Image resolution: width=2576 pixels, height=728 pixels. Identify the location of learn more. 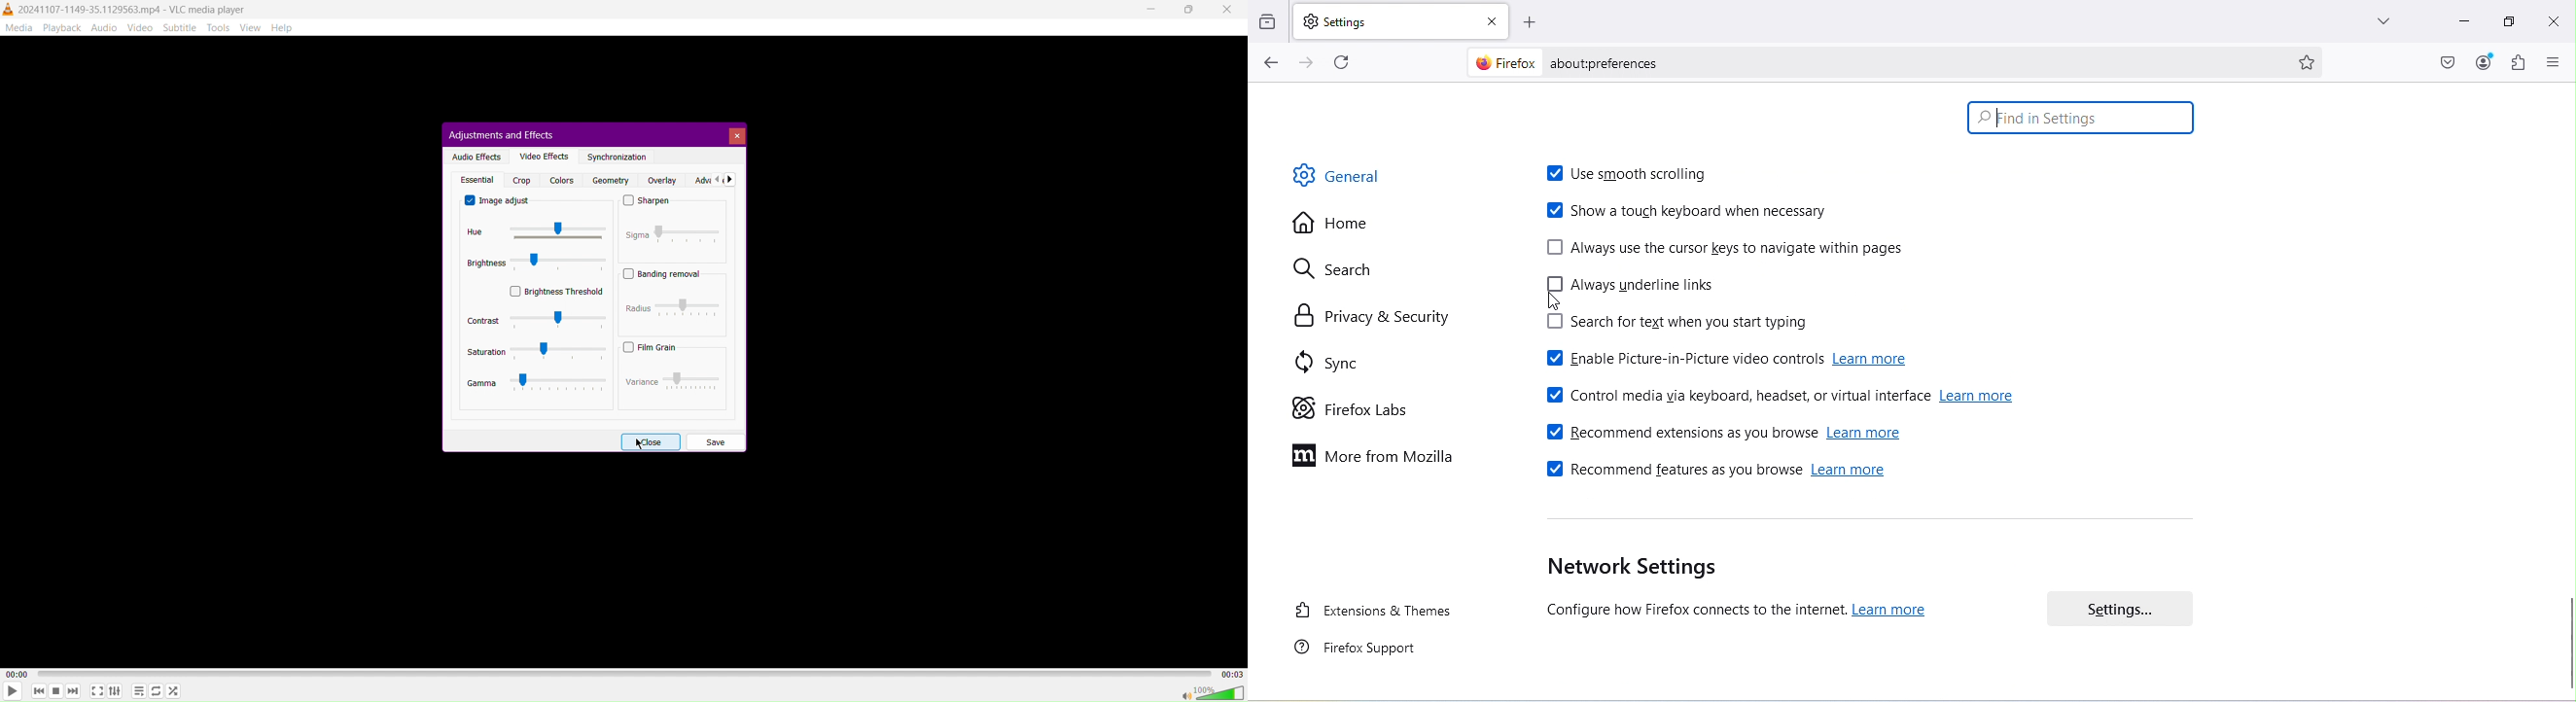
(1868, 434).